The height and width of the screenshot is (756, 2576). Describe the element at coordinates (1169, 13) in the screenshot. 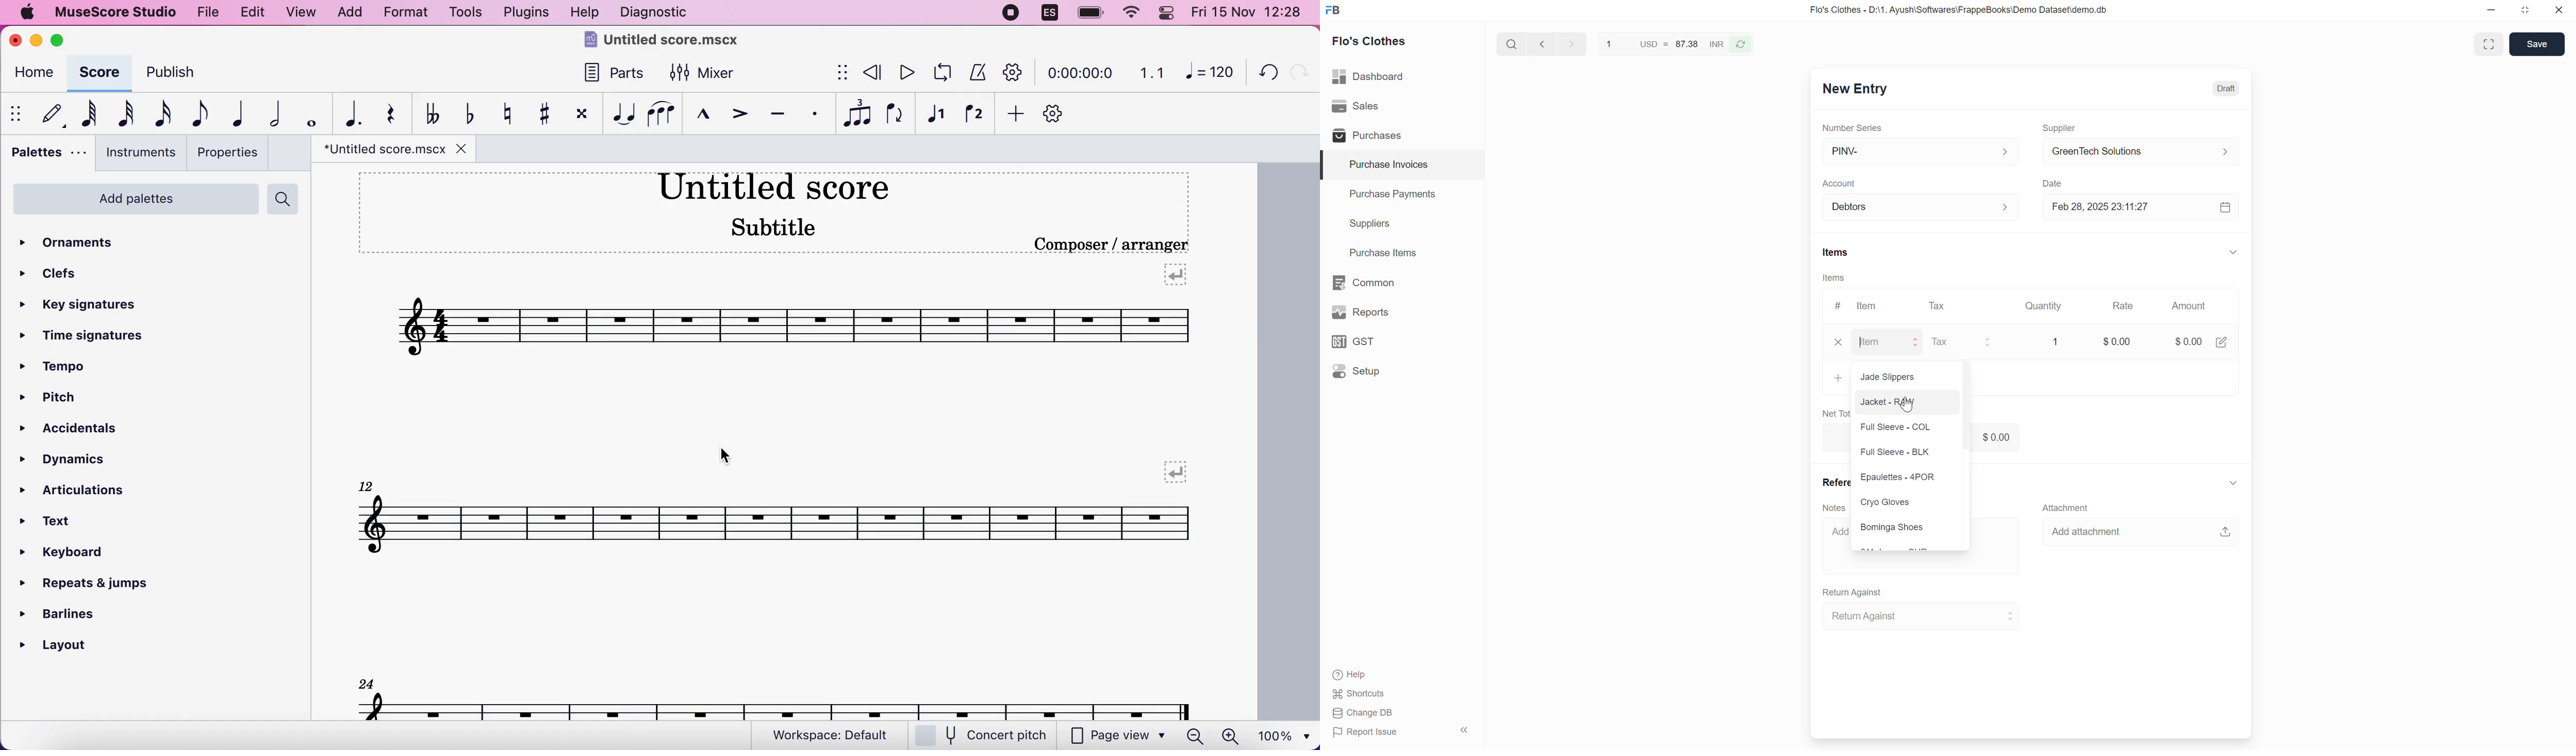

I see `panel control` at that location.